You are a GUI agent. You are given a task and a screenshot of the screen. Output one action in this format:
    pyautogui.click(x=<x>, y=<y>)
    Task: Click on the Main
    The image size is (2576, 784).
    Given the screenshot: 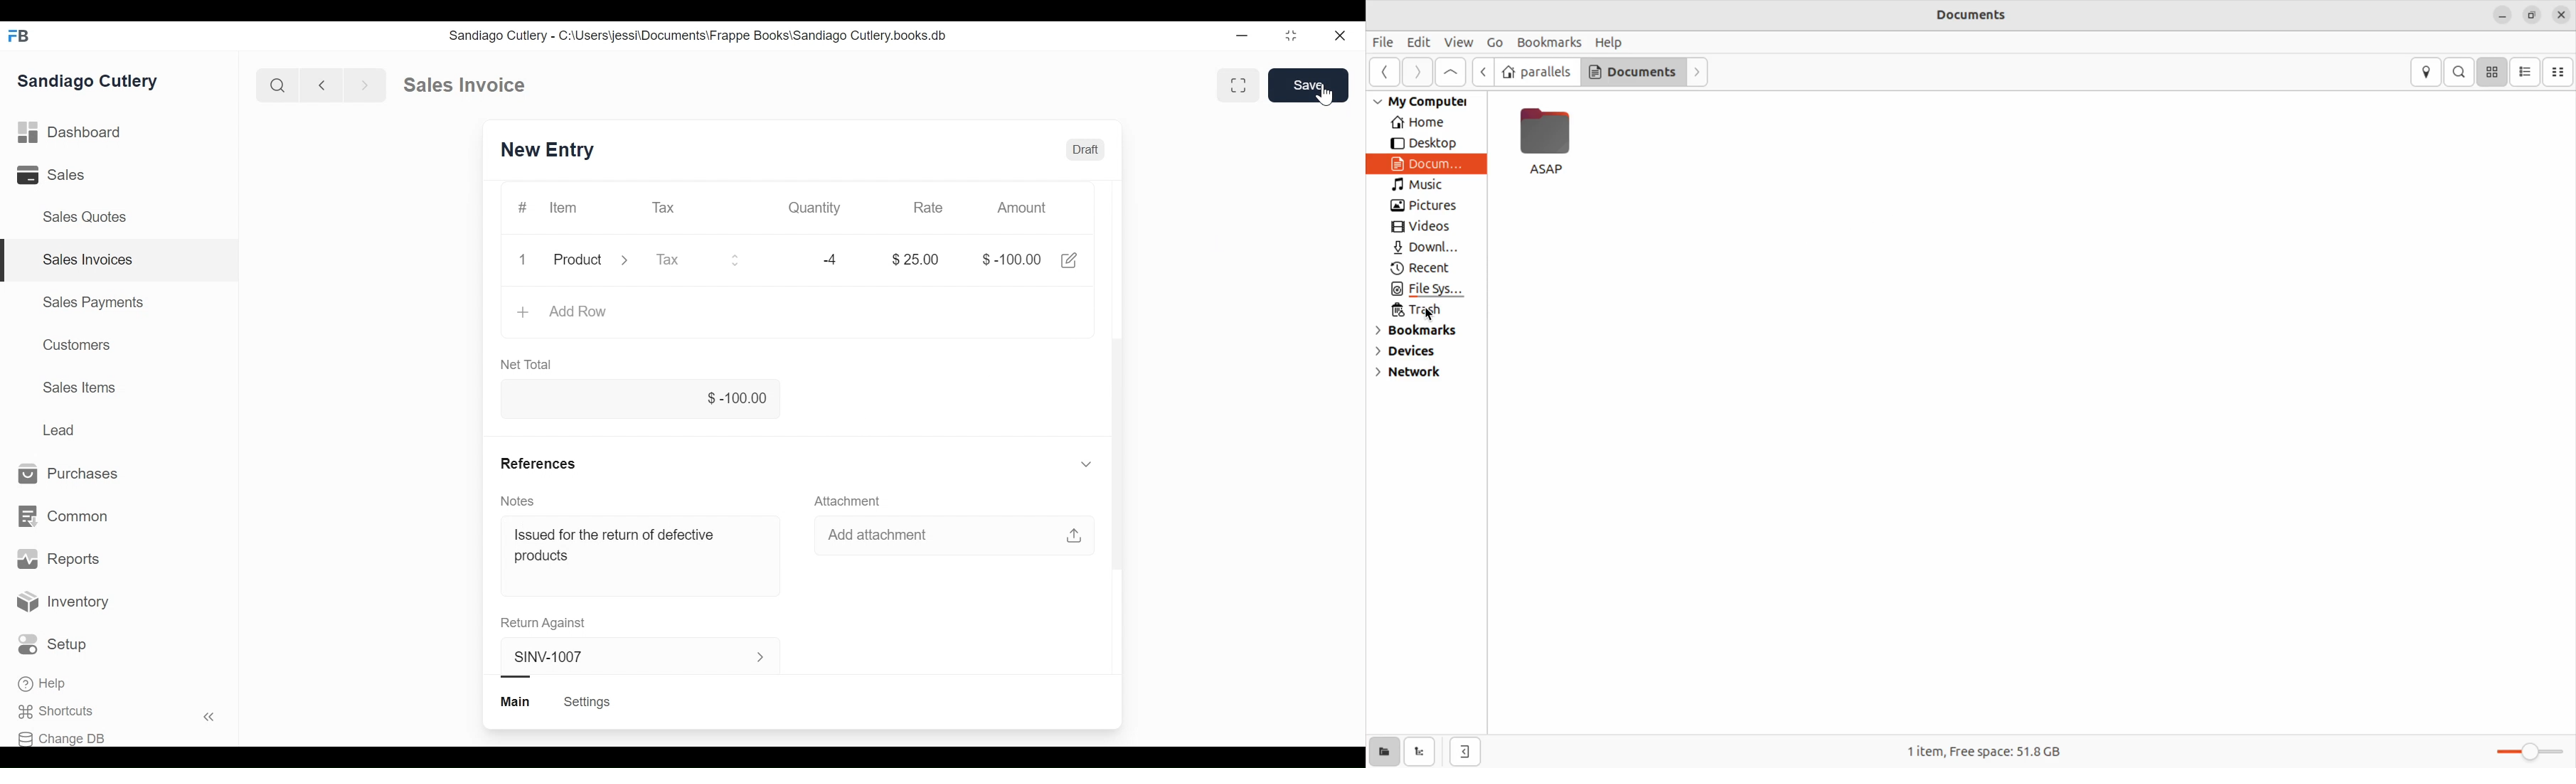 What is the action you would take?
    pyautogui.click(x=517, y=702)
    